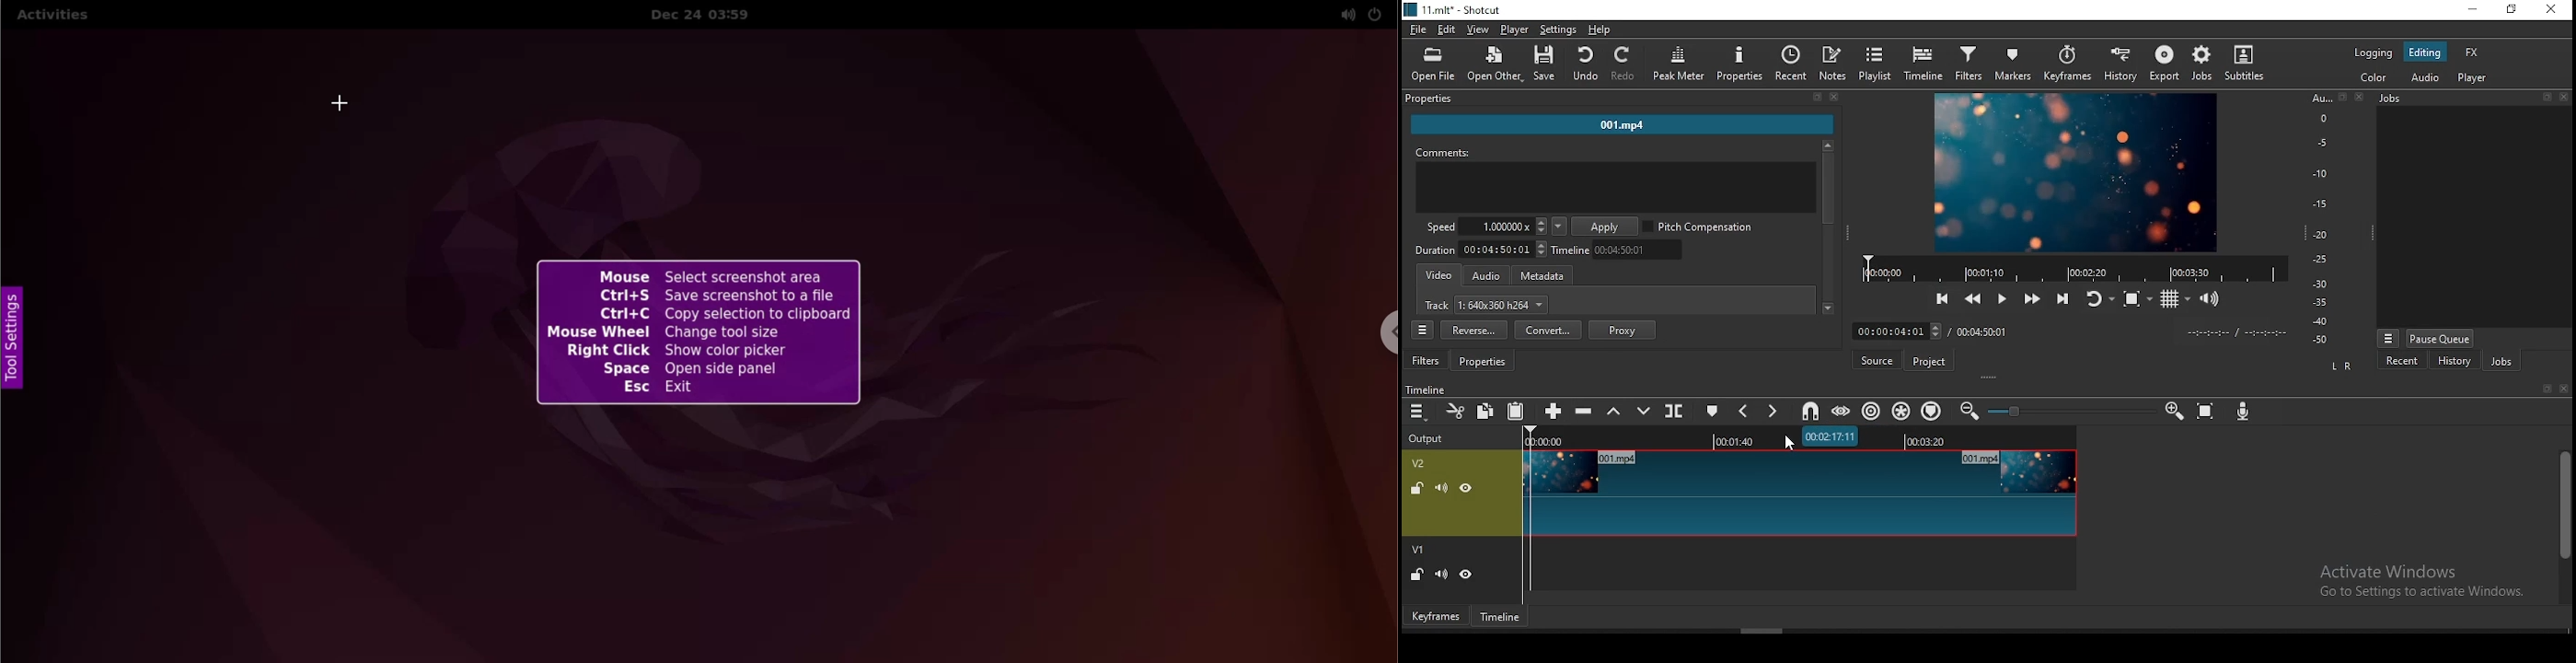 The image size is (2576, 672). What do you see at coordinates (1896, 331) in the screenshot?
I see `CURRENT INPUT TIME` at bounding box center [1896, 331].